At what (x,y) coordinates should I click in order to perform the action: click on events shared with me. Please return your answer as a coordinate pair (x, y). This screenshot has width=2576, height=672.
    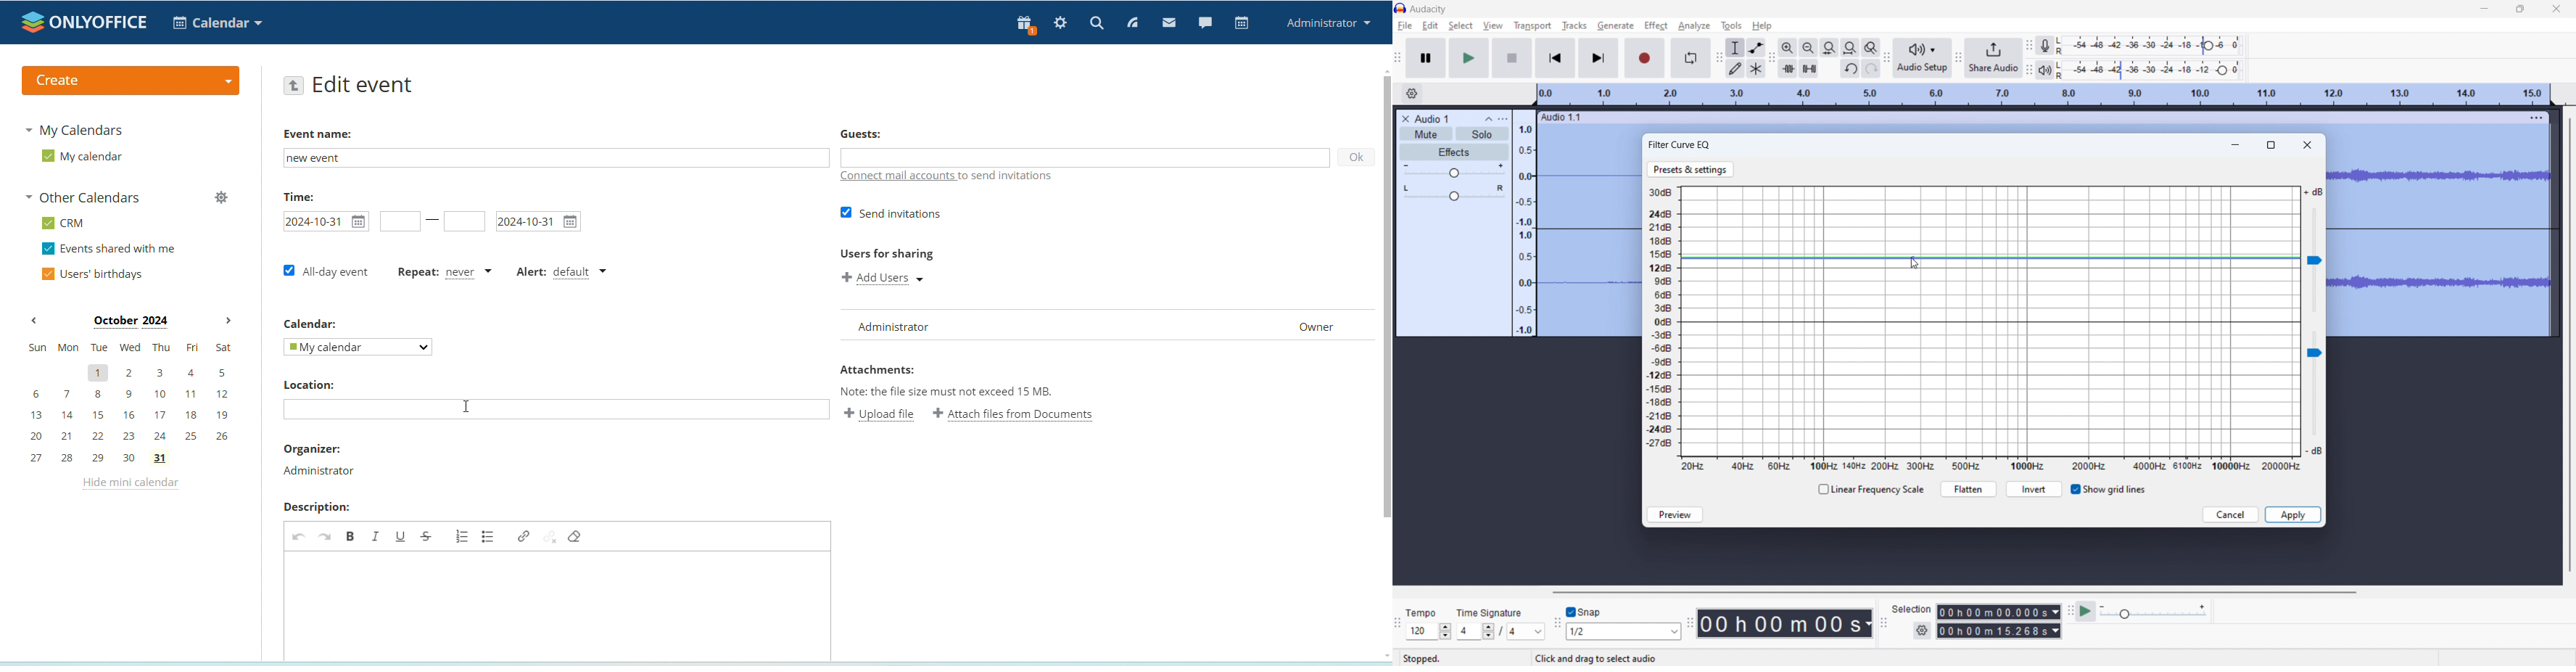
    Looking at the image, I should click on (112, 250).